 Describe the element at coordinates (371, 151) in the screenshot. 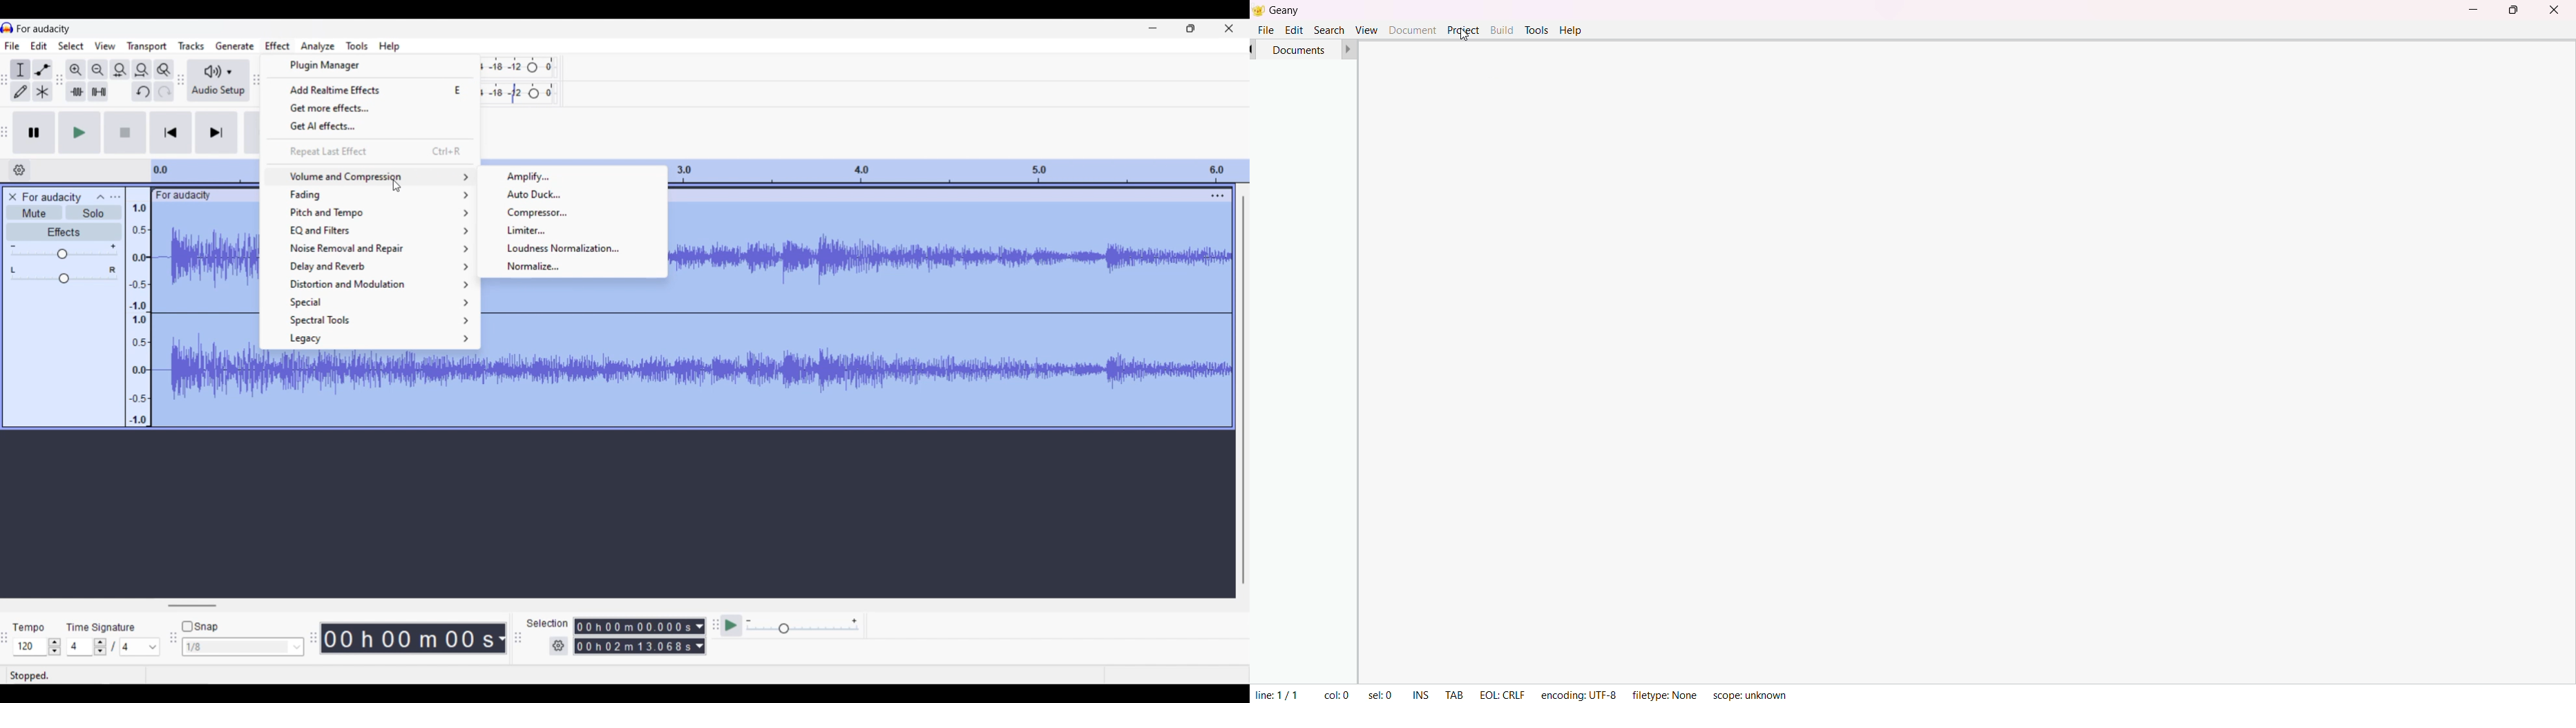

I see `Repeat last effect` at that location.